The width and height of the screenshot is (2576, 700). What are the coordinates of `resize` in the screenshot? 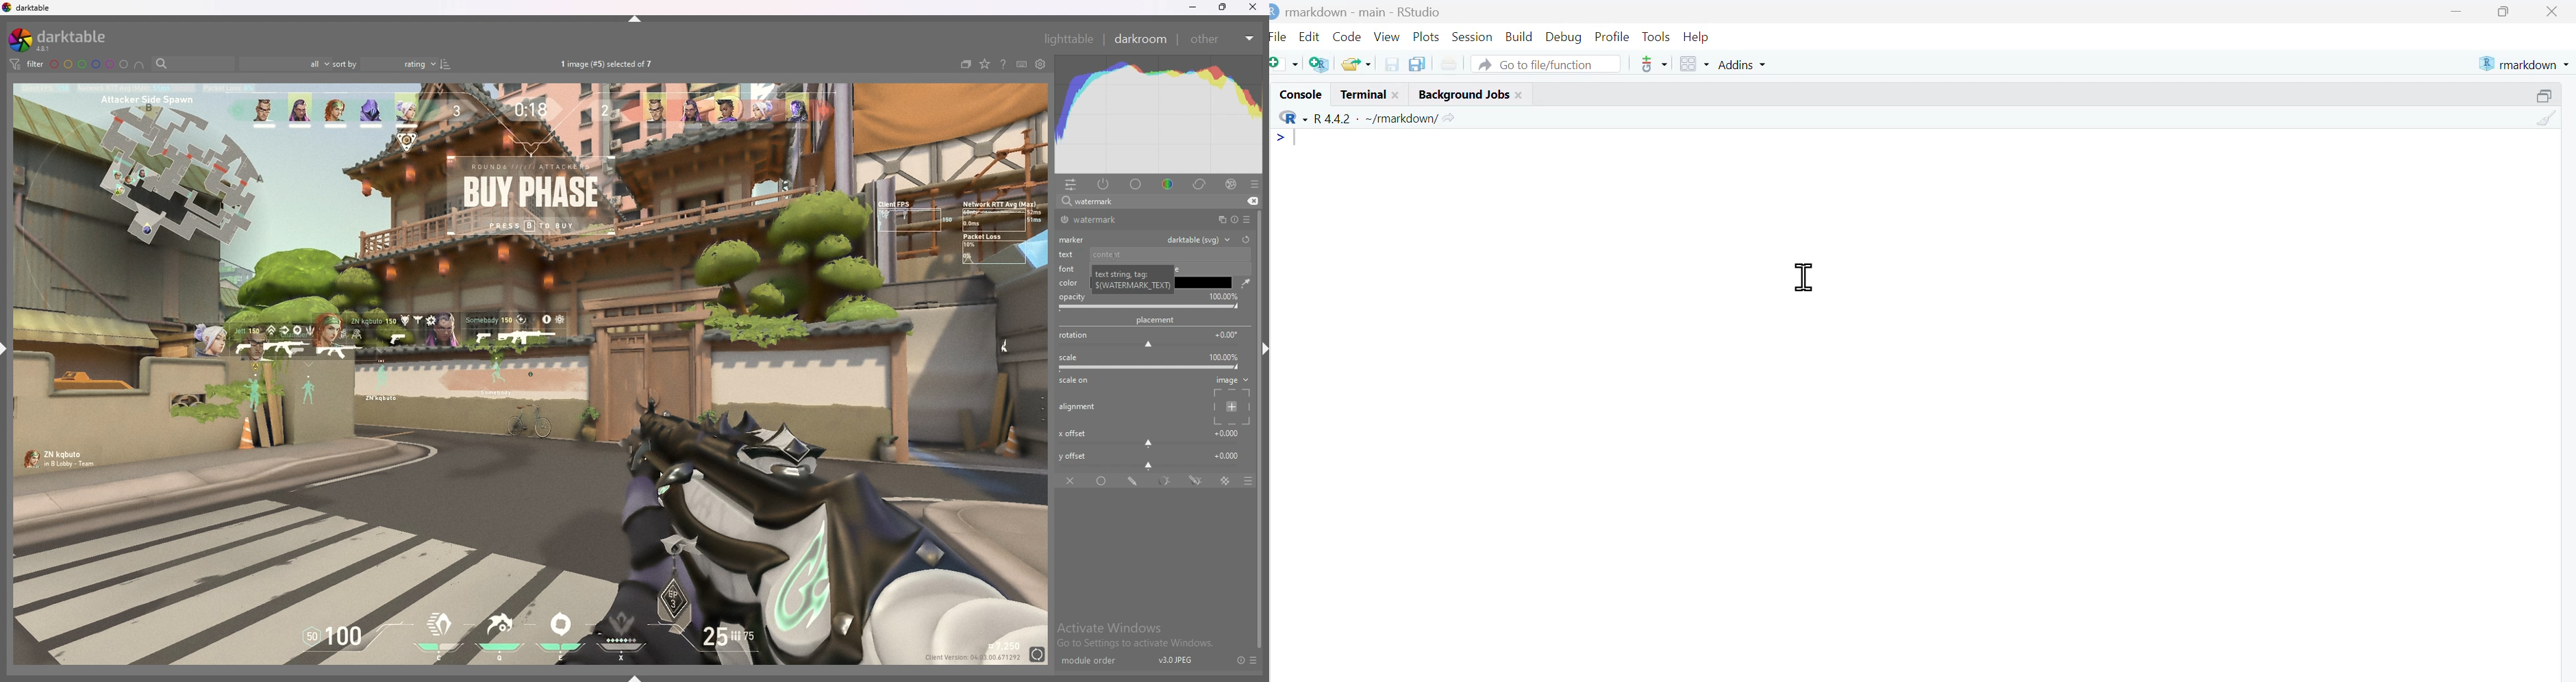 It's located at (2548, 93).